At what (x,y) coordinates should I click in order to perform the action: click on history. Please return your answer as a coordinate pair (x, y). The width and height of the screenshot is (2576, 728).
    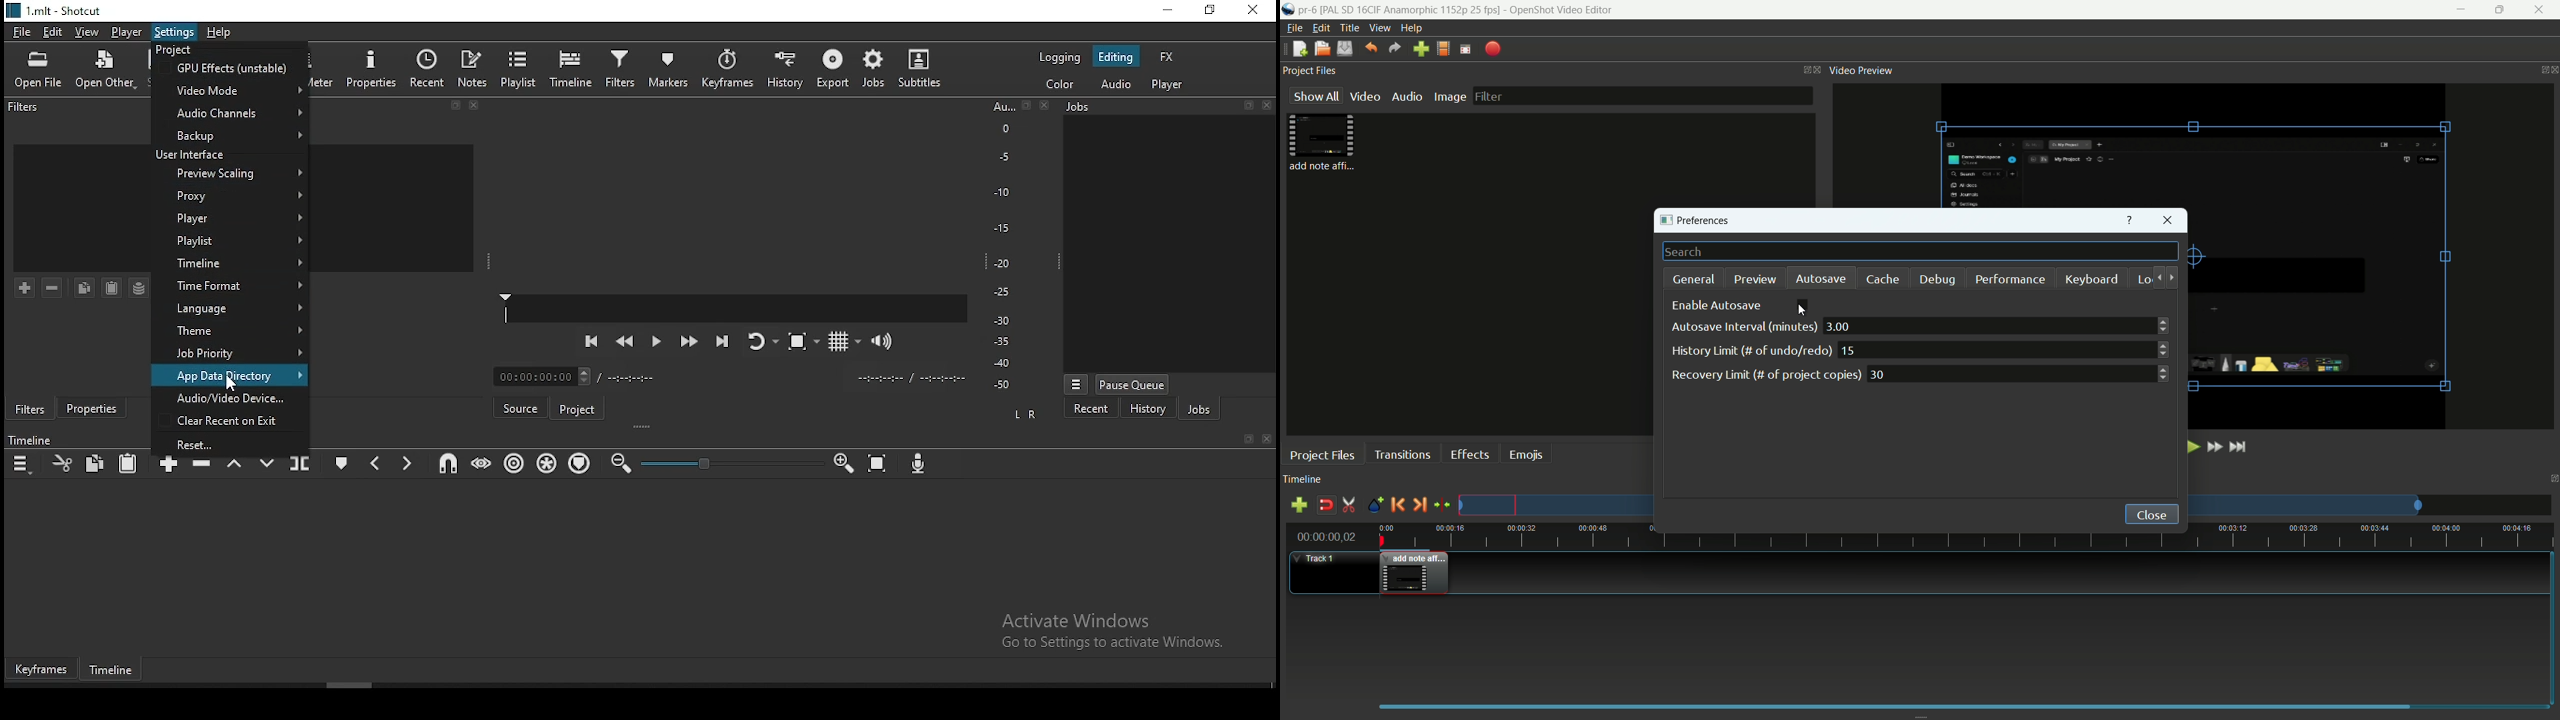
    Looking at the image, I should click on (786, 67).